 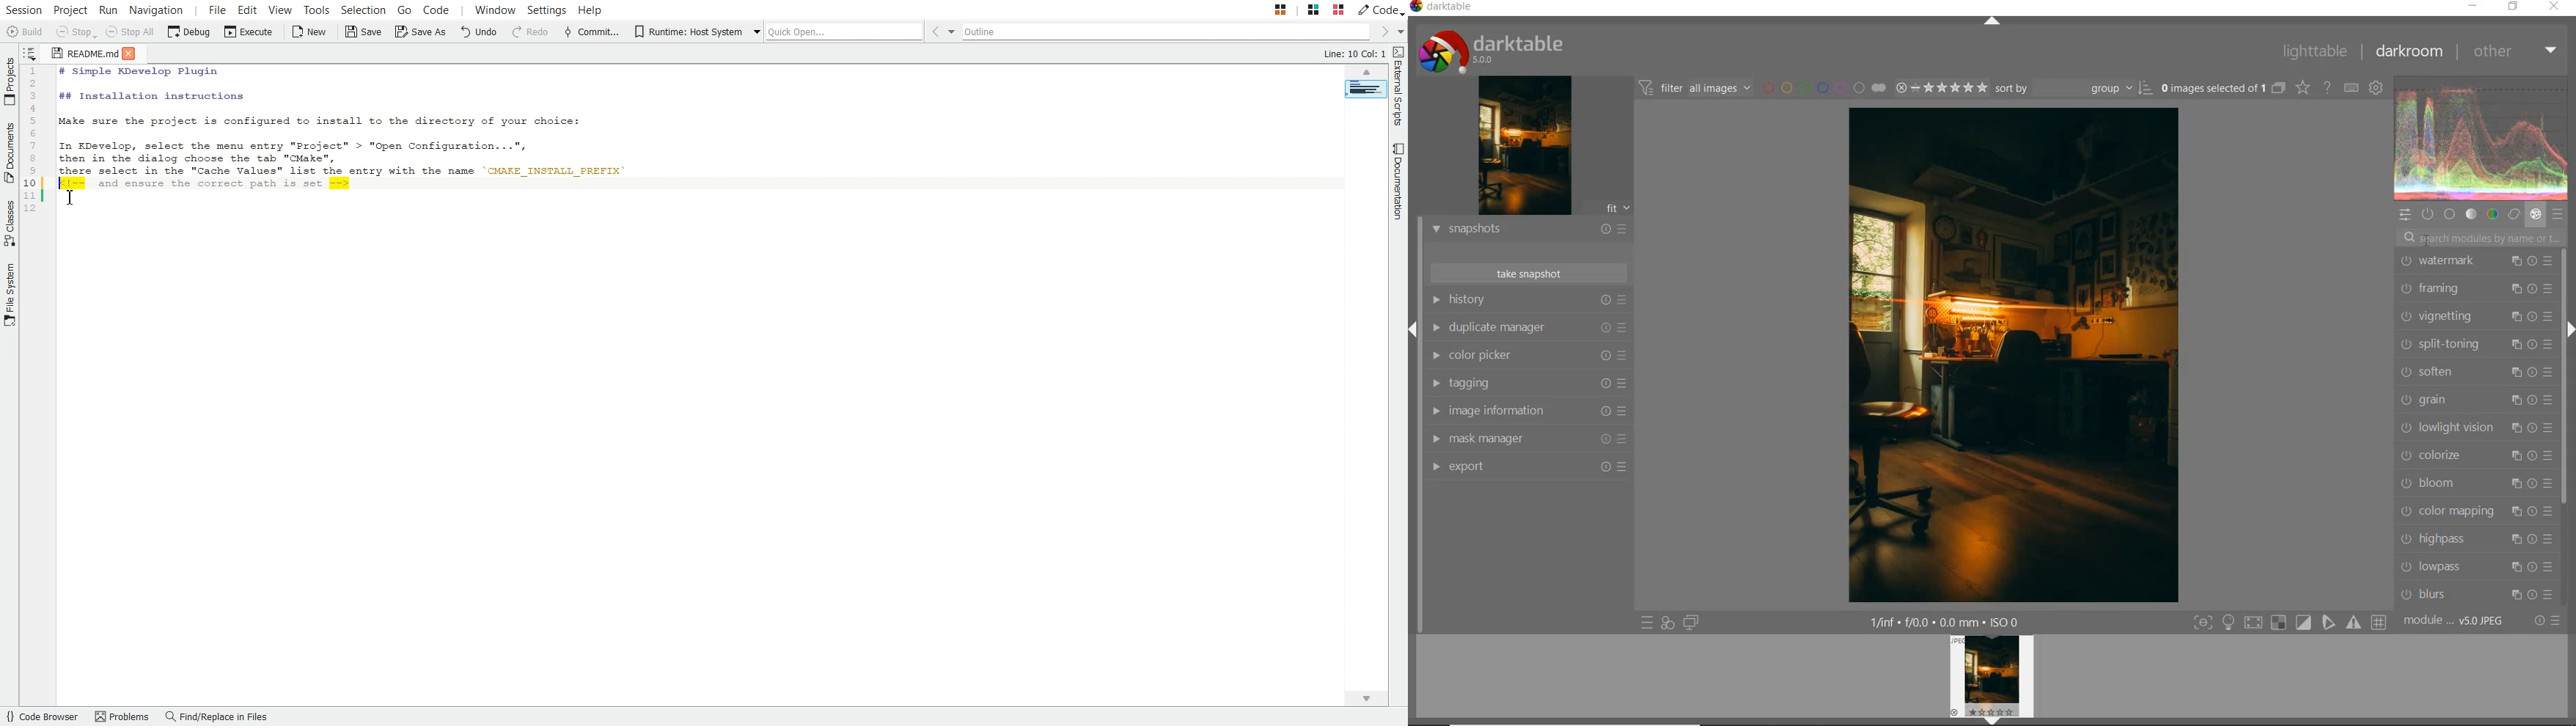 What do you see at coordinates (479, 32) in the screenshot?
I see `Undo` at bounding box center [479, 32].